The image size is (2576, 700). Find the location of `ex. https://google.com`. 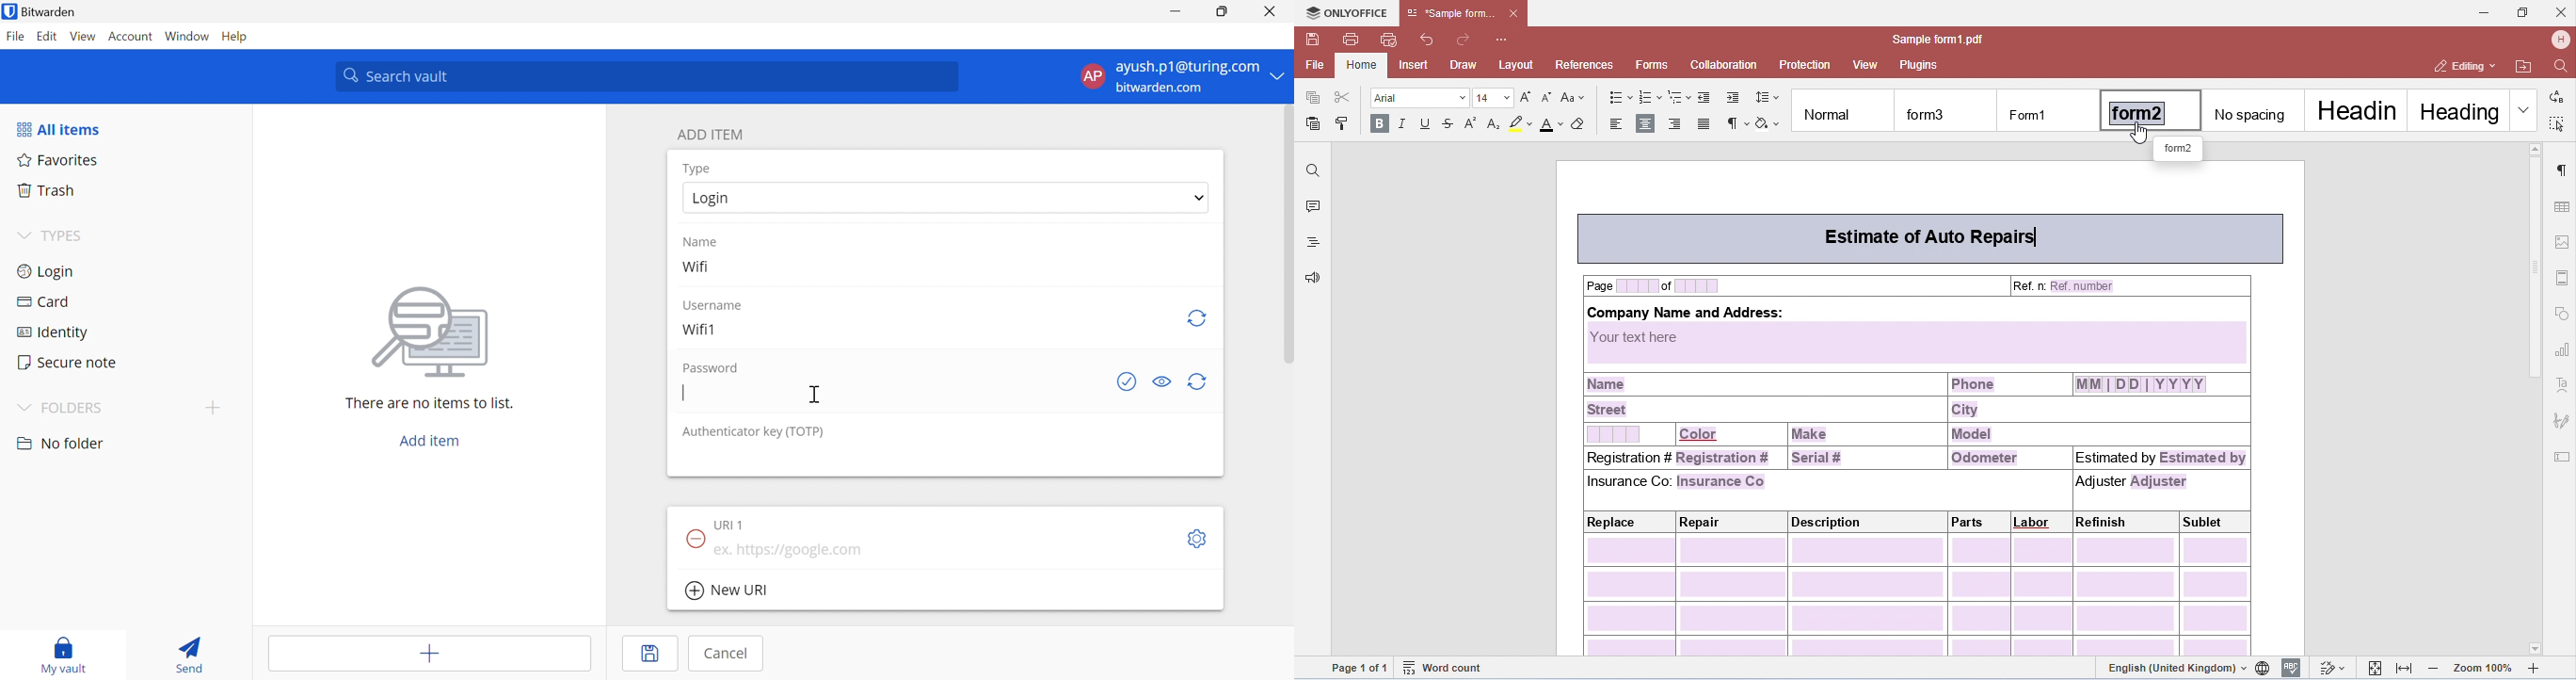

ex. https://google.com is located at coordinates (789, 550).